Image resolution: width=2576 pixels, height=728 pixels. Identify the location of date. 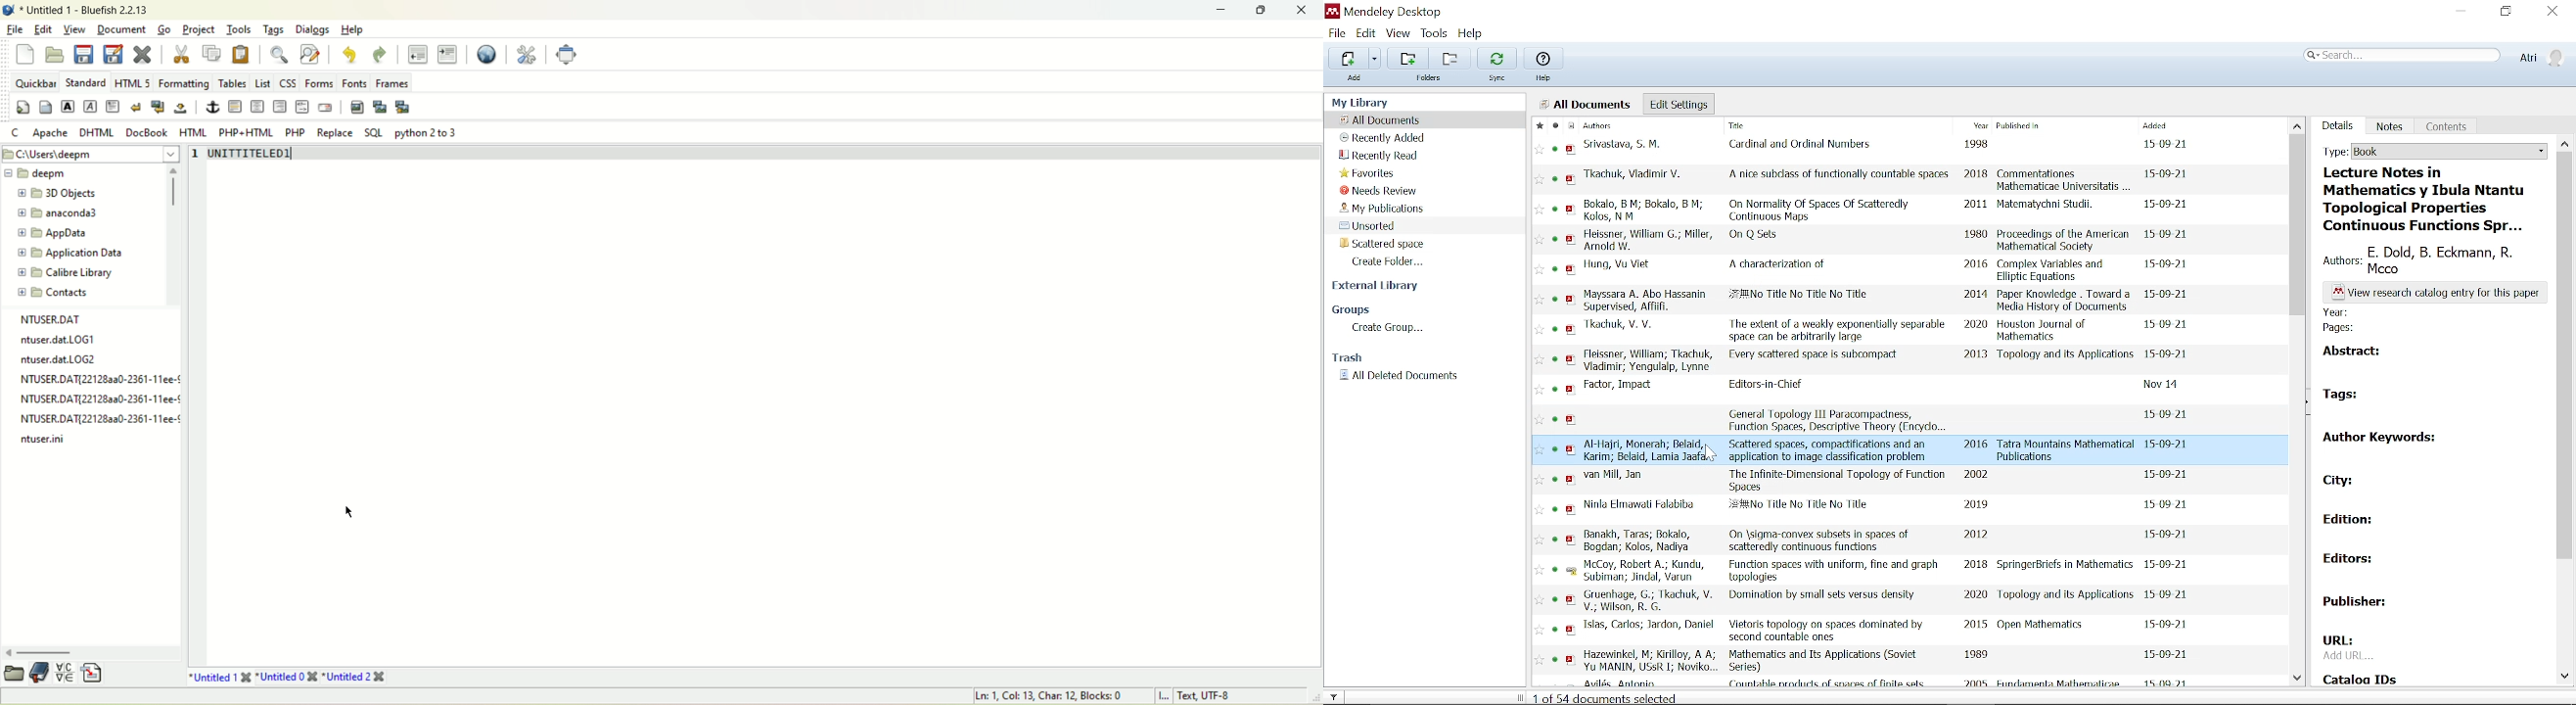
(2168, 238).